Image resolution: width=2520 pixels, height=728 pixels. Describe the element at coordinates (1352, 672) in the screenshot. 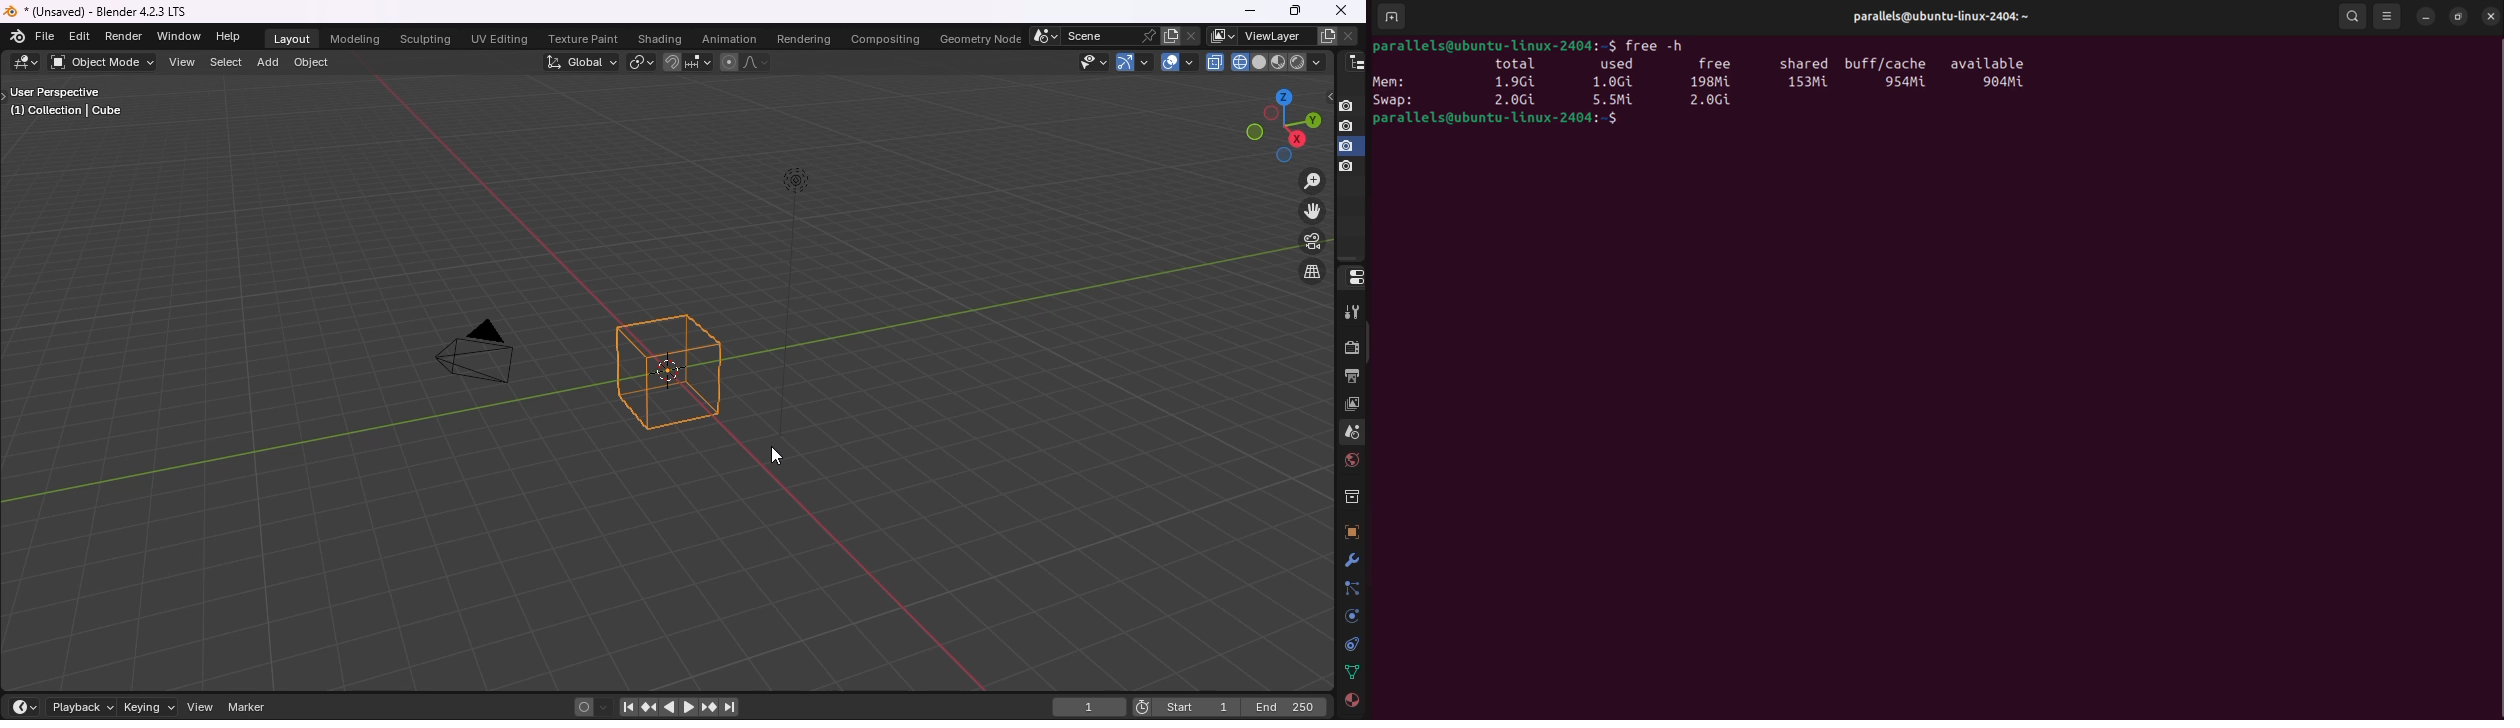

I see `data` at that location.